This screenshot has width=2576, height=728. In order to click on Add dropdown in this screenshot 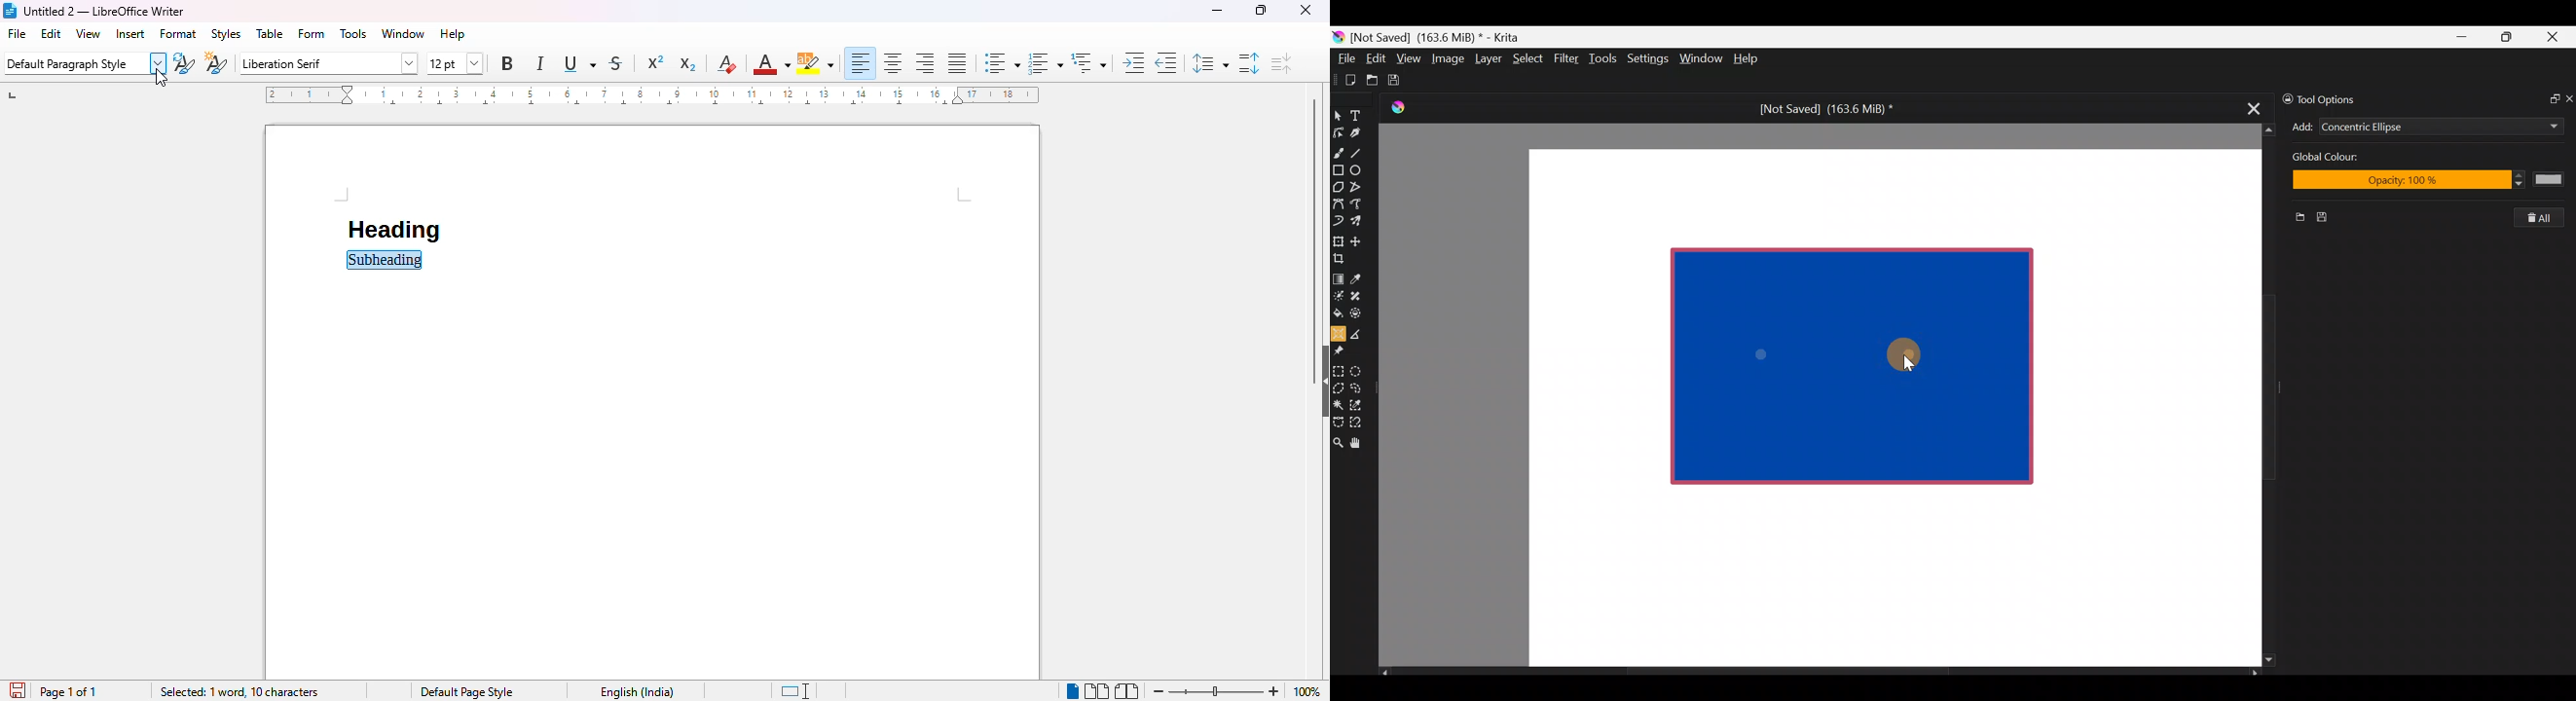, I will do `click(2536, 126)`.